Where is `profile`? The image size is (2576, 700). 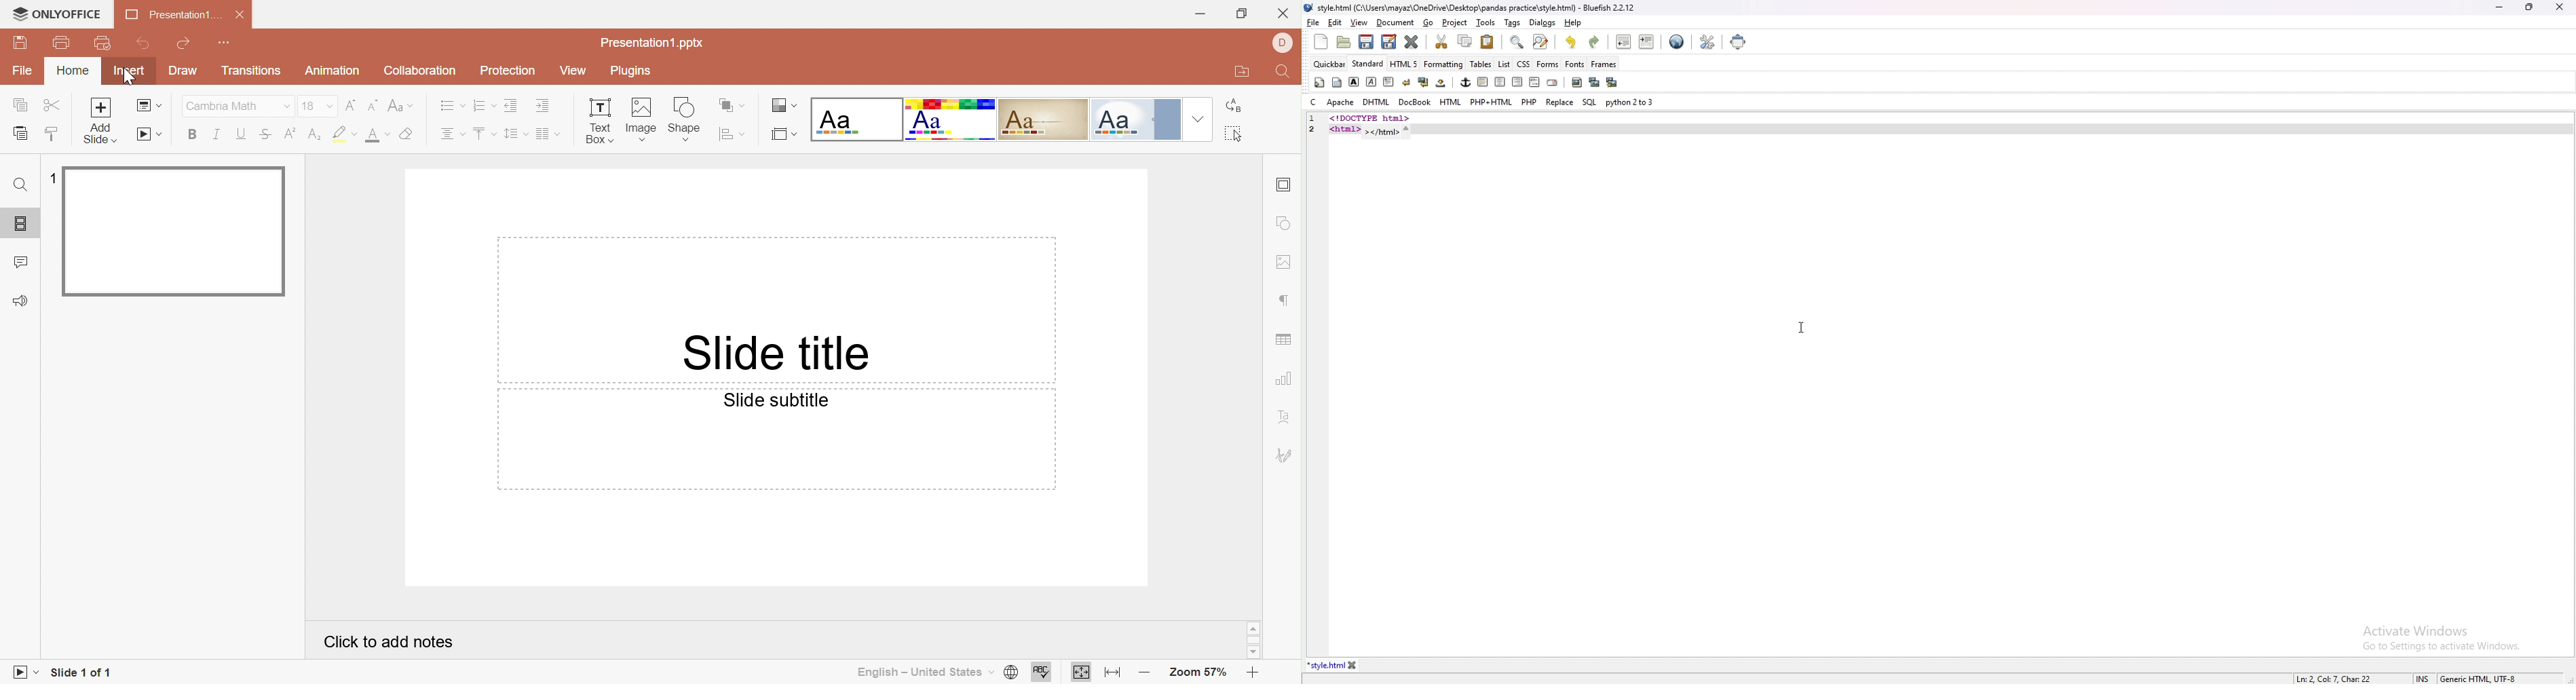 profile is located at coordinates (1285, 43).